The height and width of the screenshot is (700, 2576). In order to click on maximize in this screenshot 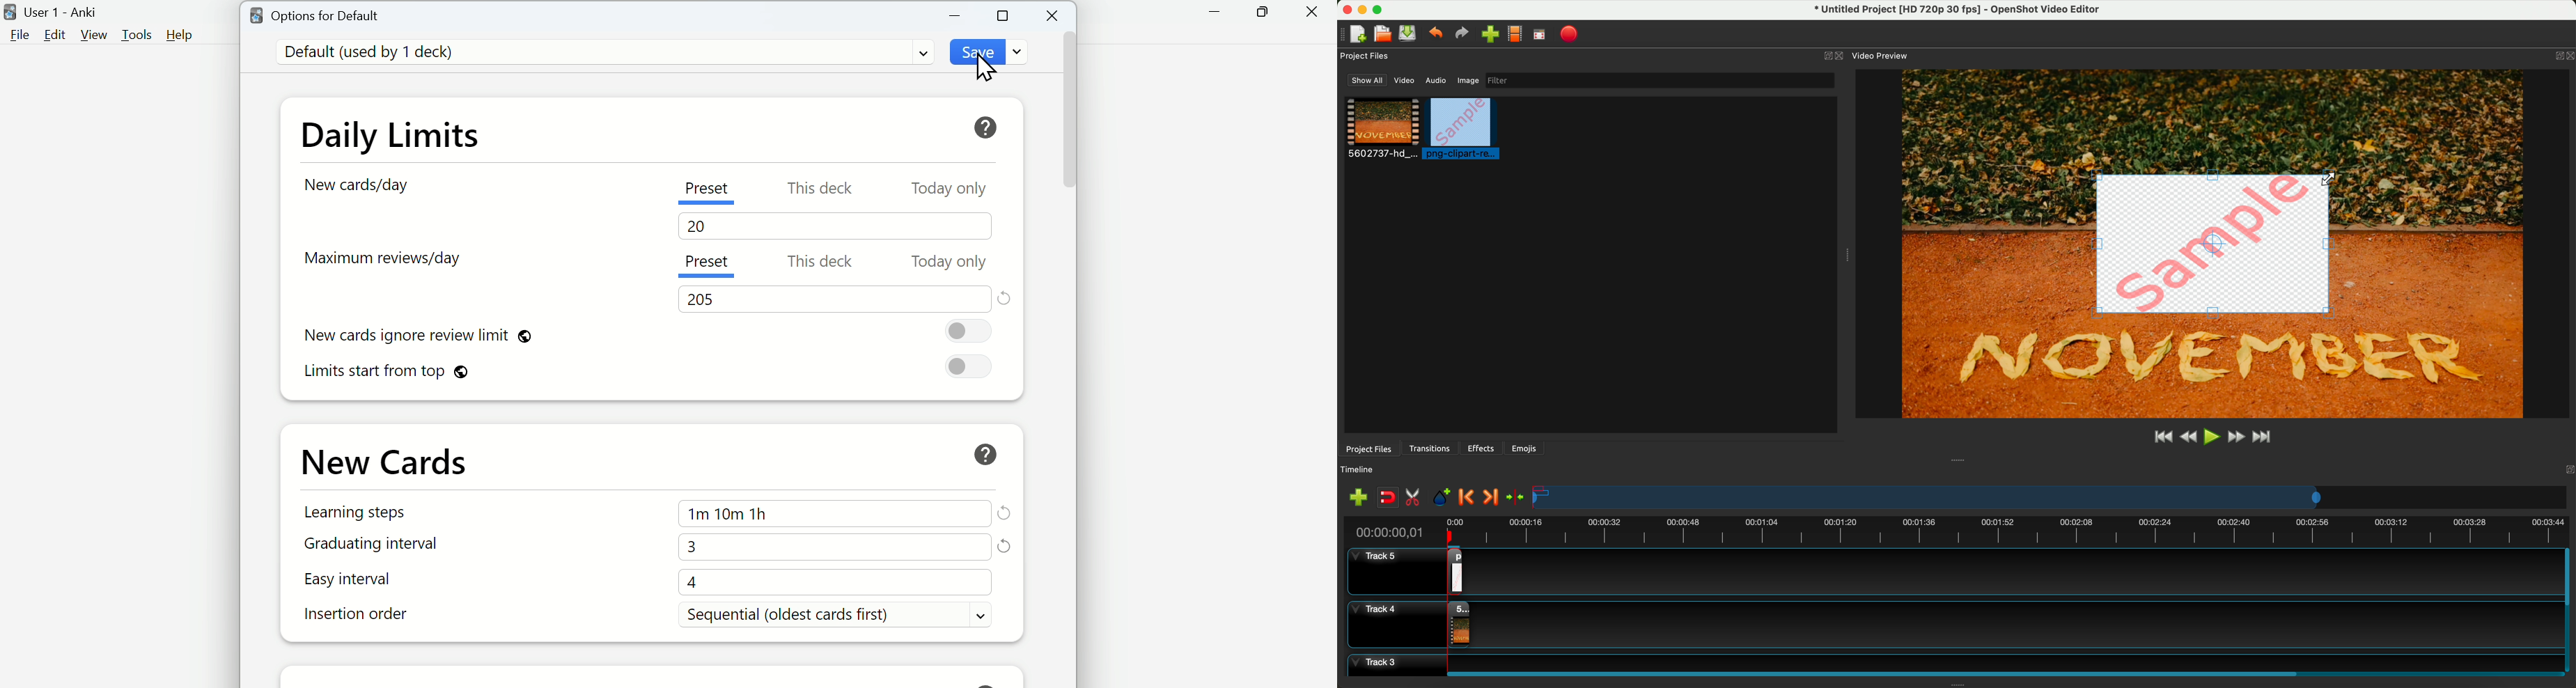, I will do `click(1381, 9)`.